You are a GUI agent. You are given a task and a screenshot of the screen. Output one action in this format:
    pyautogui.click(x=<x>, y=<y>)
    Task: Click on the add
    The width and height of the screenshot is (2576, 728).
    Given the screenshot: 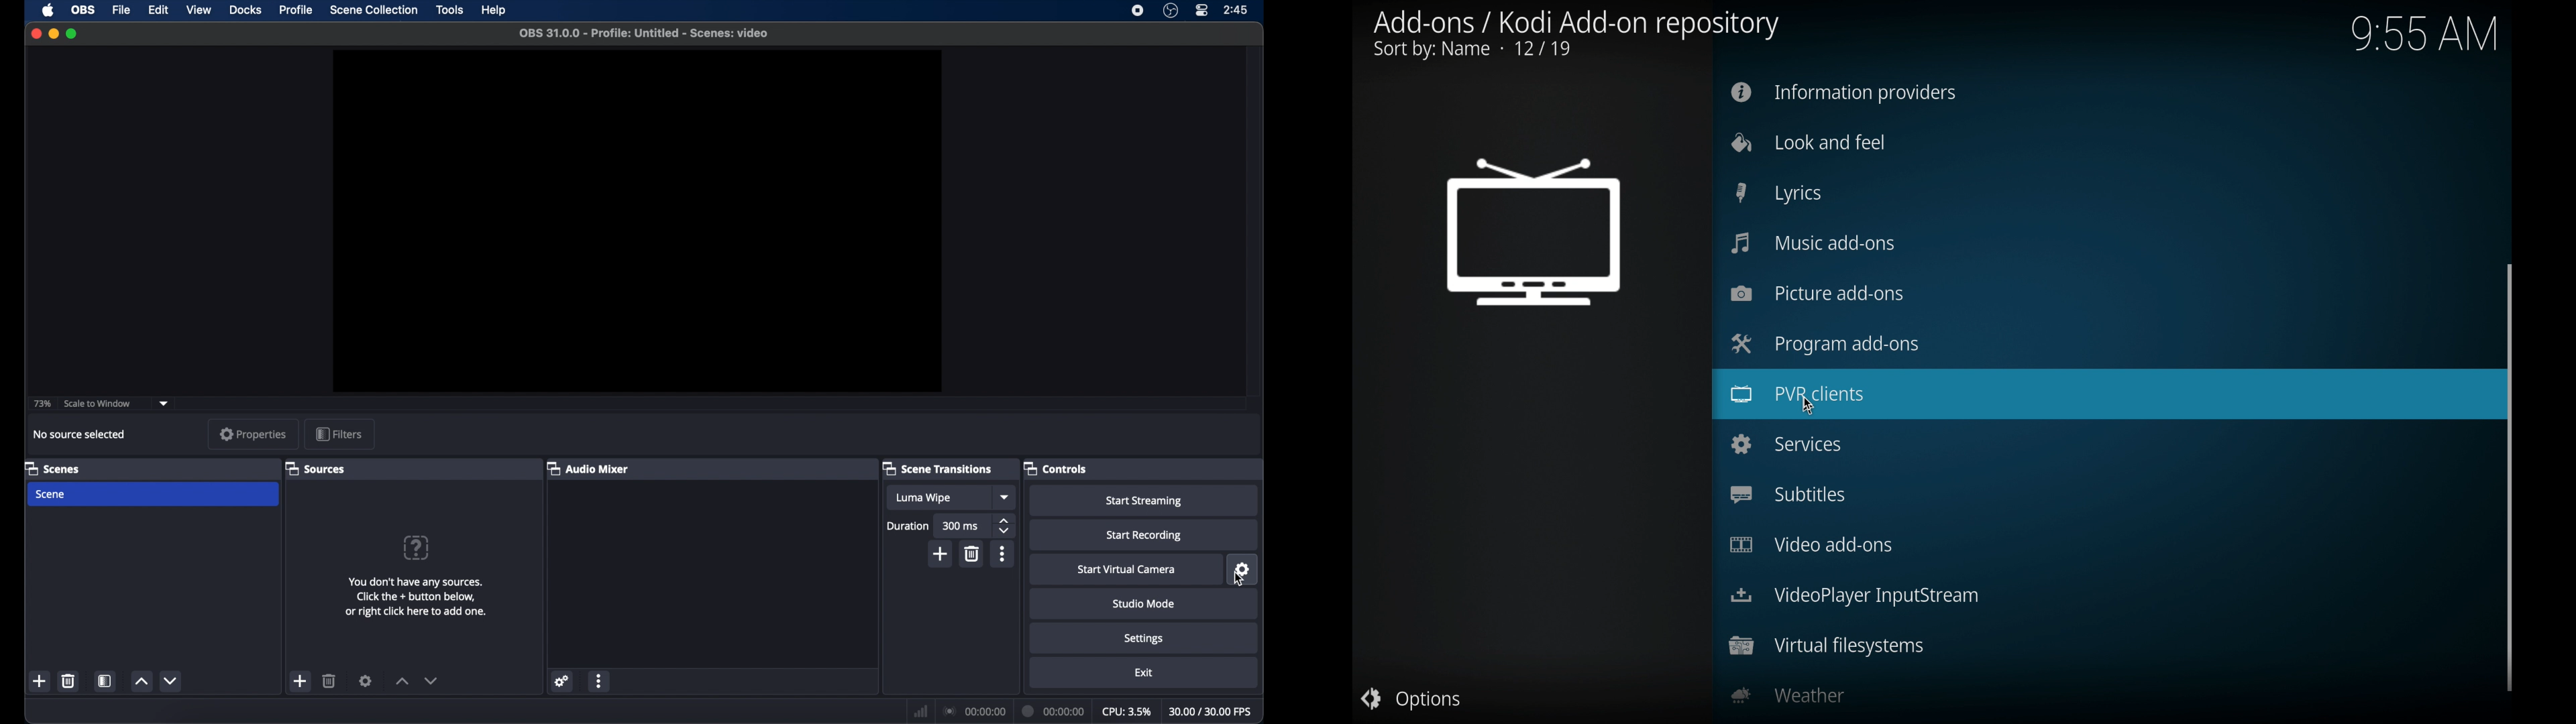 What is the action you would take?
    pyautogui.click(x=301, y=681)
    